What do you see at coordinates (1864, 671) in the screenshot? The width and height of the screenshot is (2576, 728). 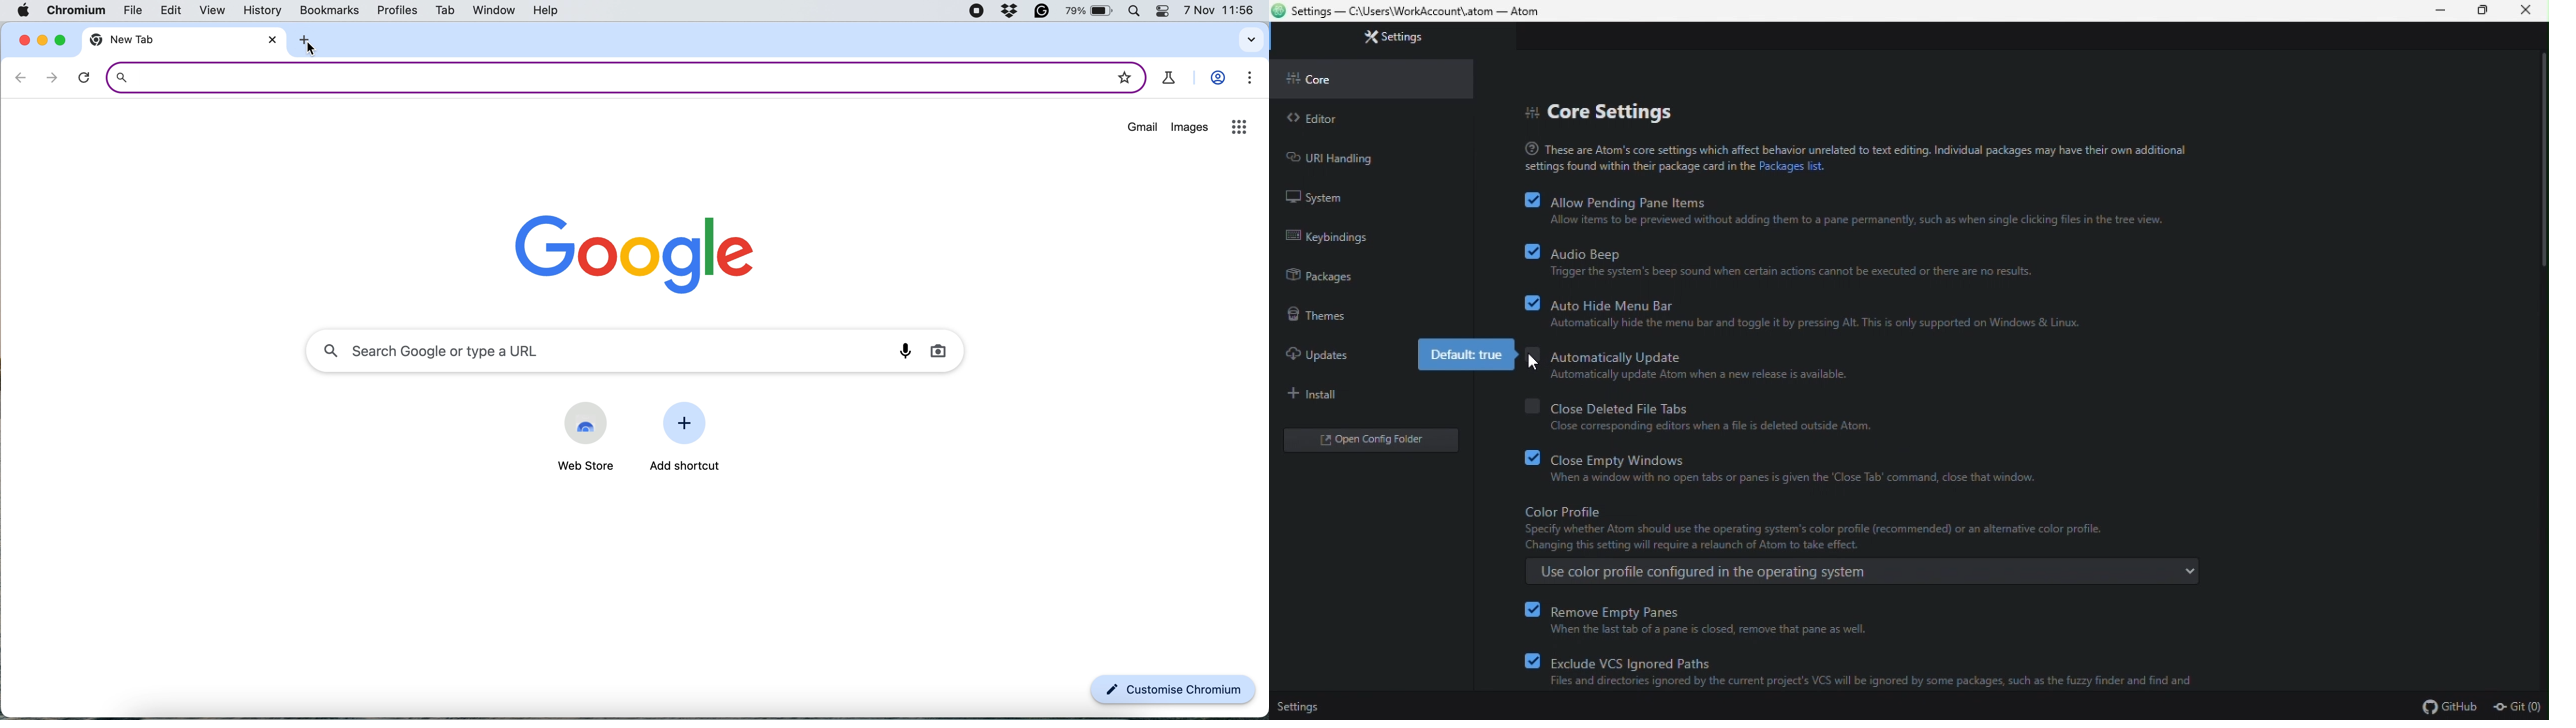 I see `exclude VCS ignored paths` at bounding box center [1864, 671].